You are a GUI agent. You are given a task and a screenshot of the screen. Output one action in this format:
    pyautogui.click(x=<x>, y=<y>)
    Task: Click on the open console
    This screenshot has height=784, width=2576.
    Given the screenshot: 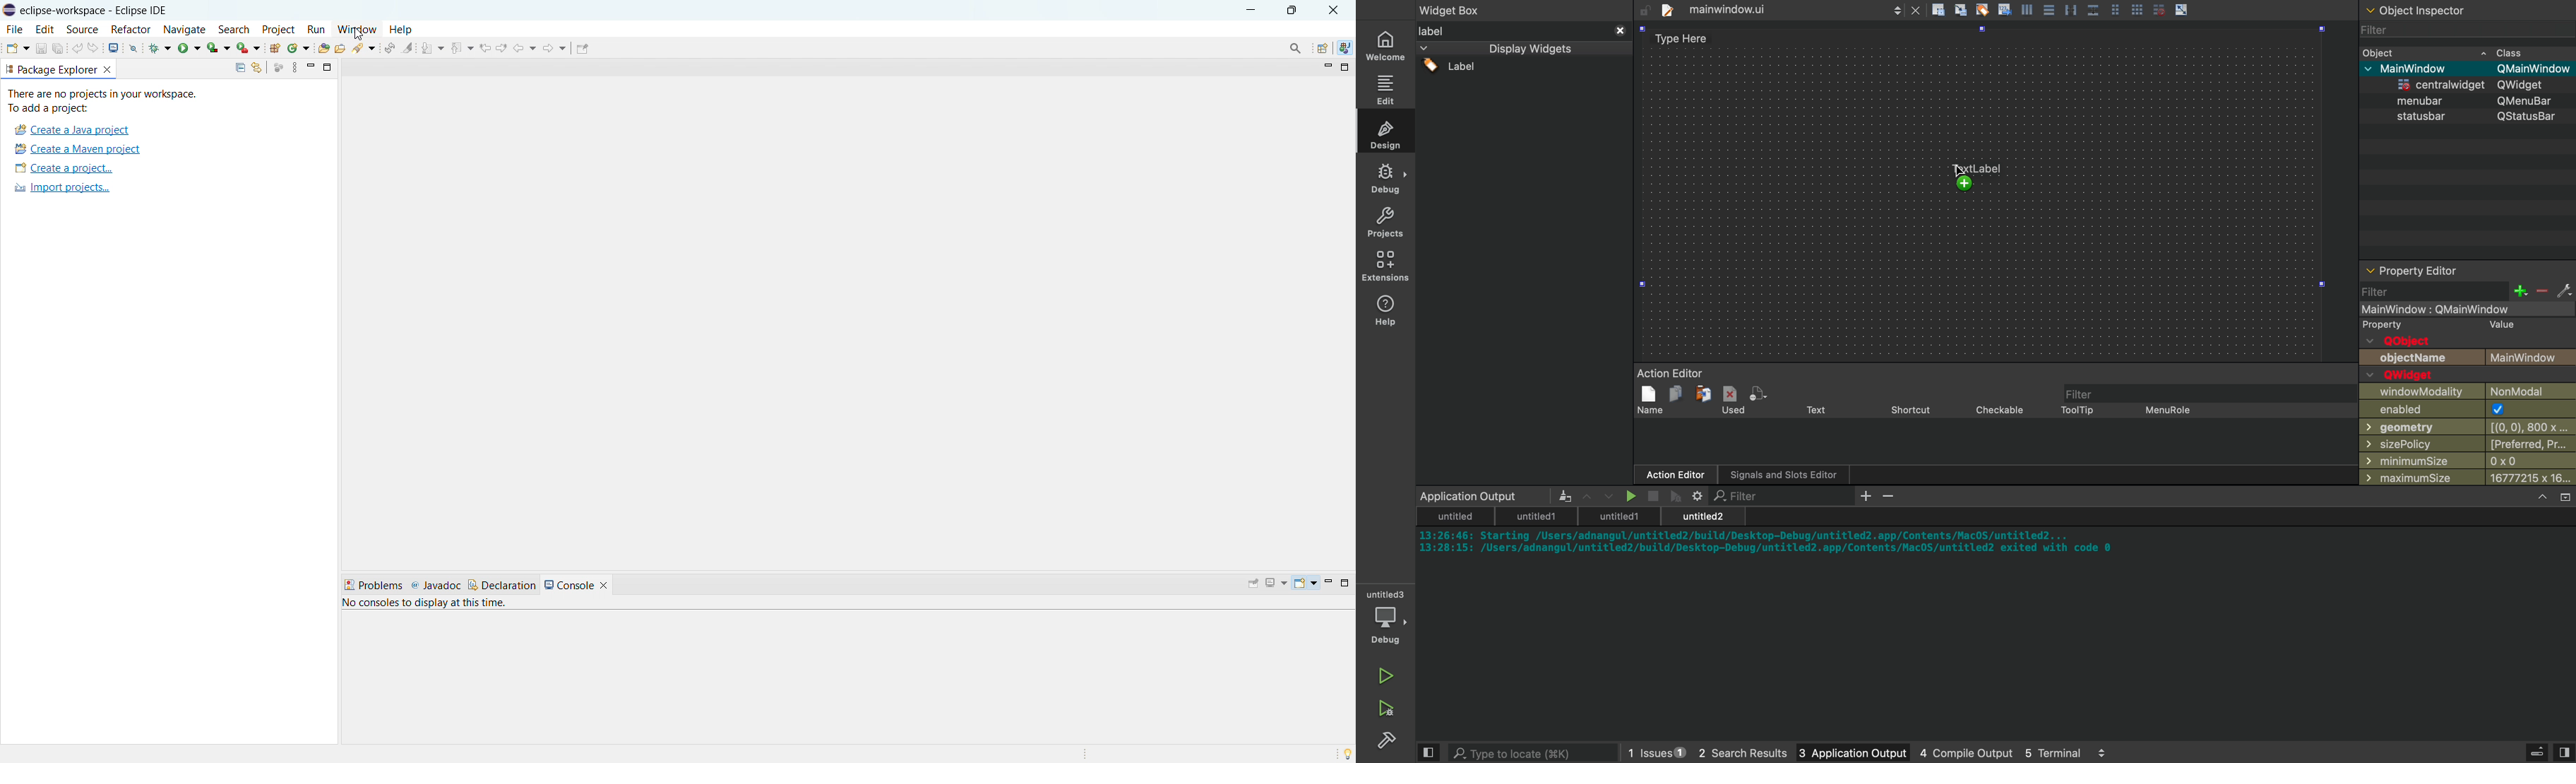 What is the action you would take?
    pyautogui.click(x=113, y=48)
    